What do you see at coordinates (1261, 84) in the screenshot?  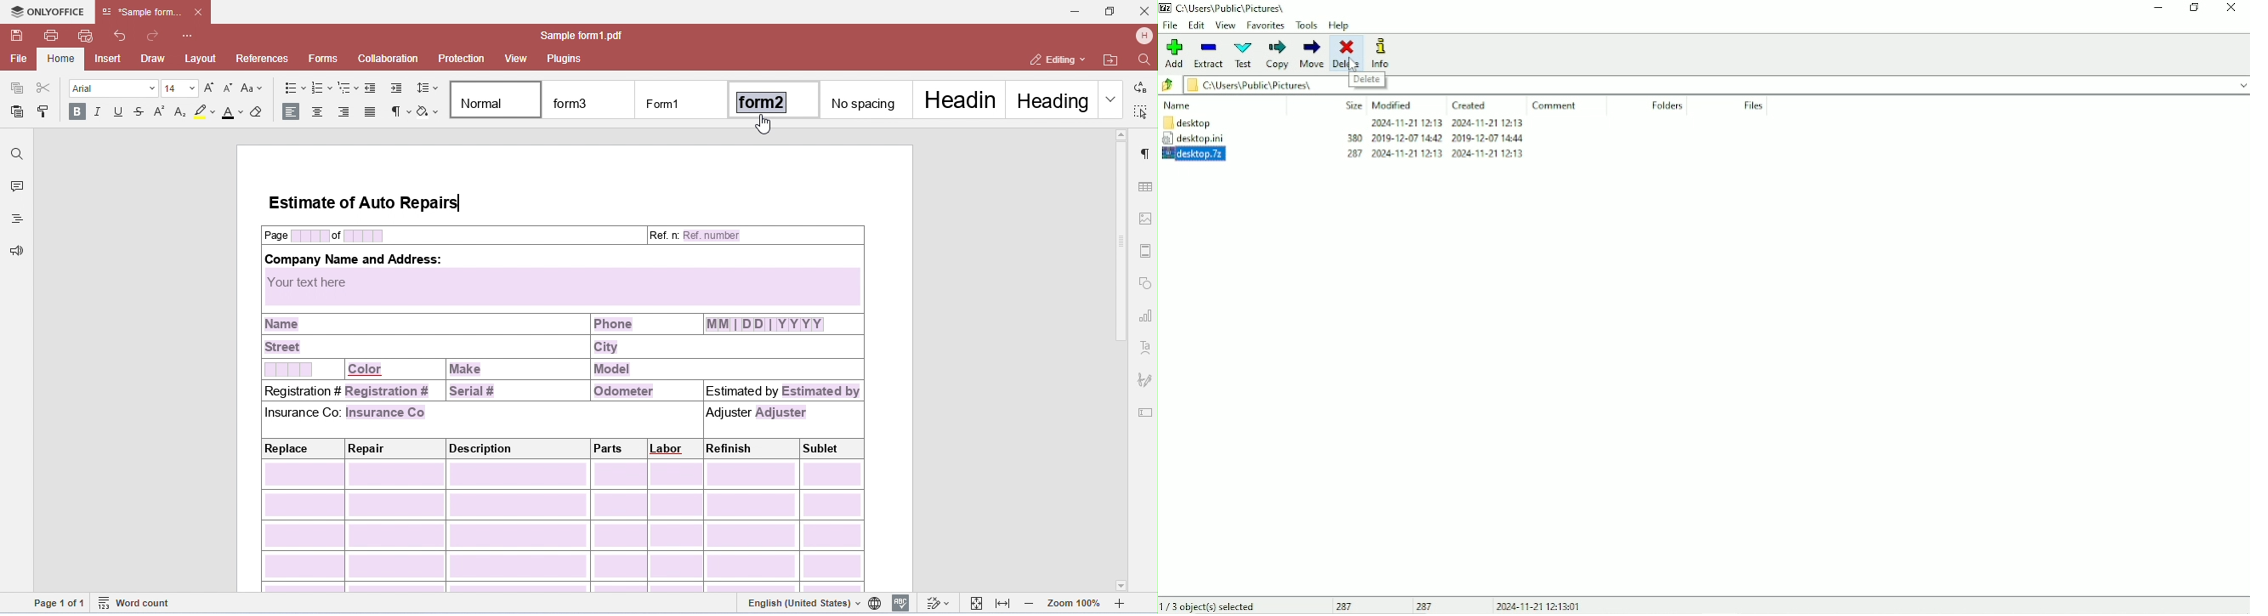 I see `§ CAUsers\Fublic\ Pictures|` at bounding box center [1261, 84].